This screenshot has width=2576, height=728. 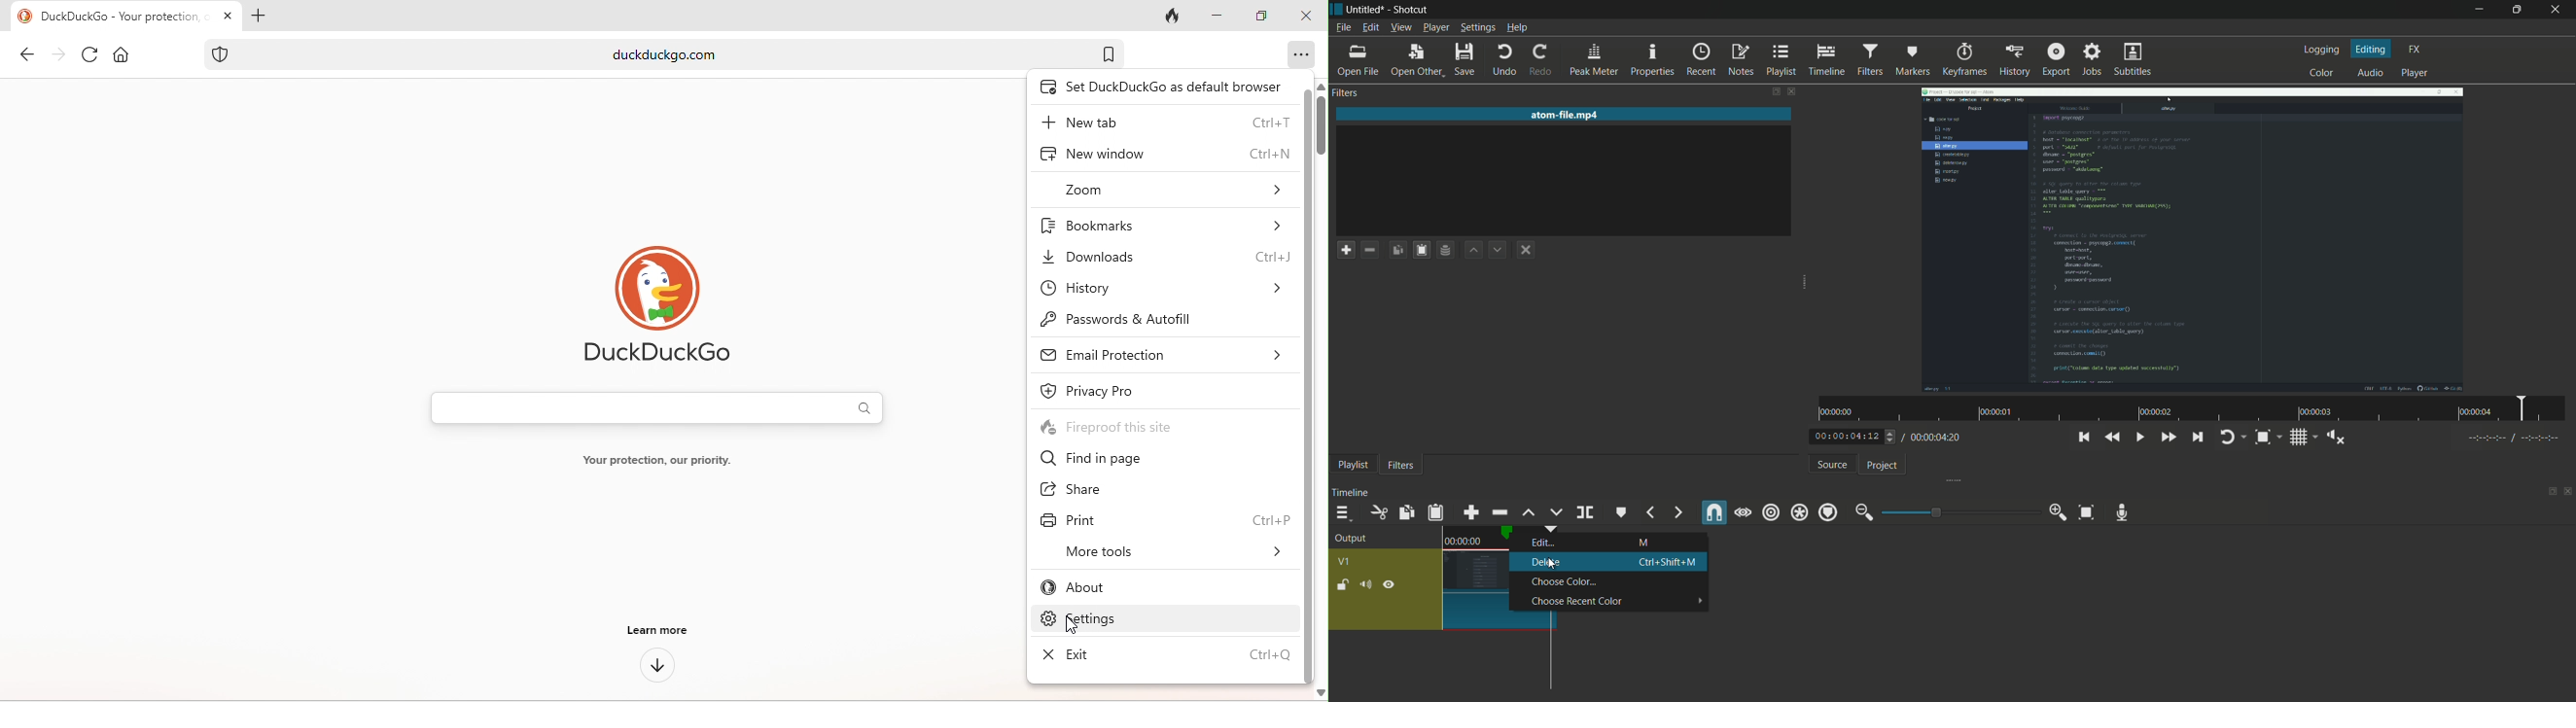 What do you see at coordinates (1305, 15) in the screenshot?
I see `close` at bounding box center [1305, 15].